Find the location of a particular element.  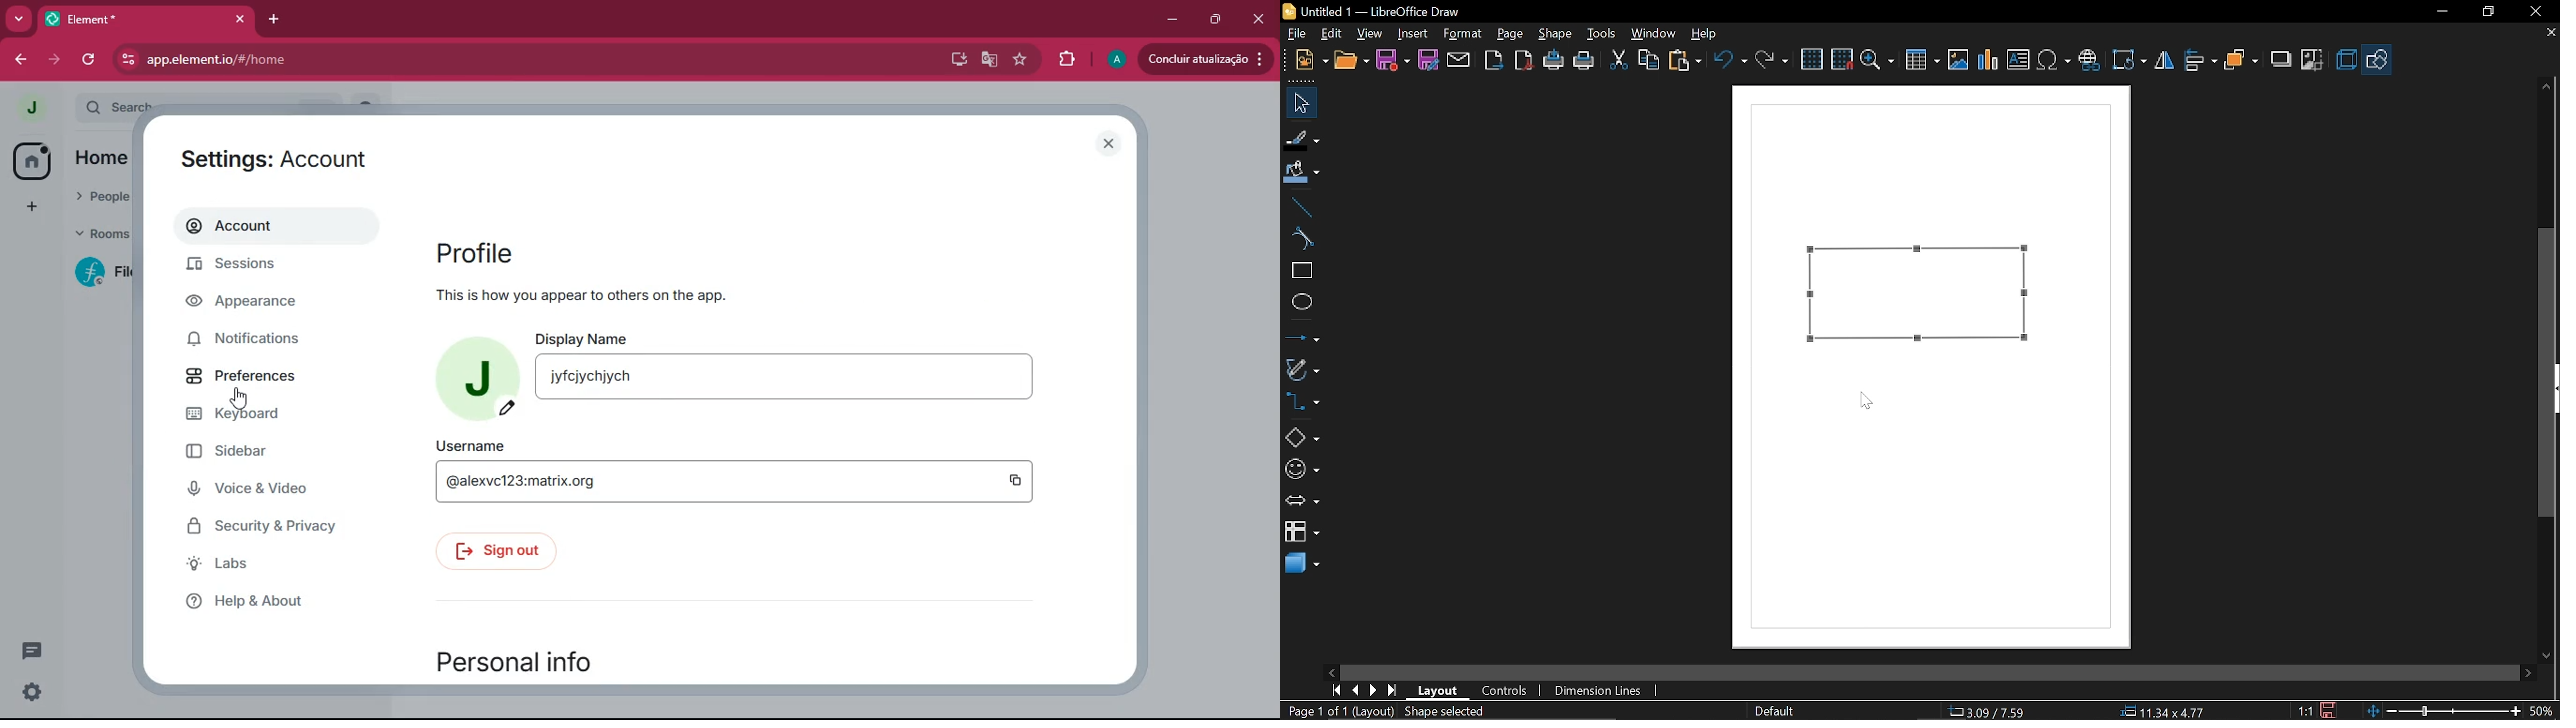

insert hyperlink is located at coordinates (2089, 60).